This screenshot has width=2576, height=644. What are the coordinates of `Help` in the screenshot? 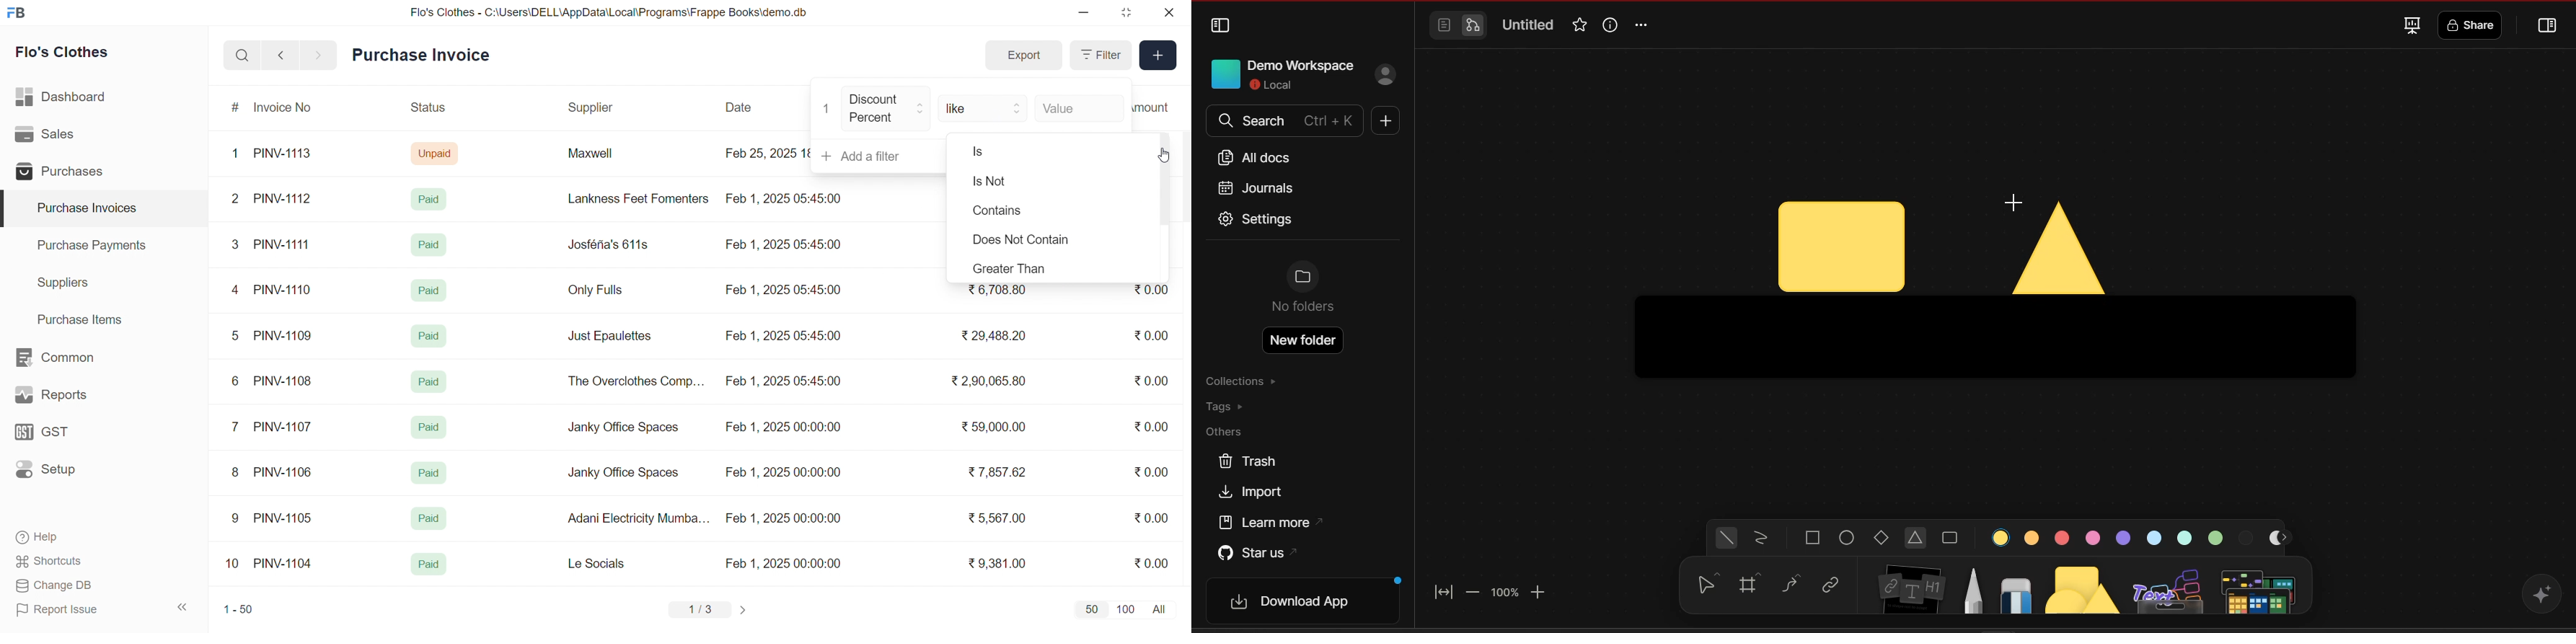 It's located at (77, 538).